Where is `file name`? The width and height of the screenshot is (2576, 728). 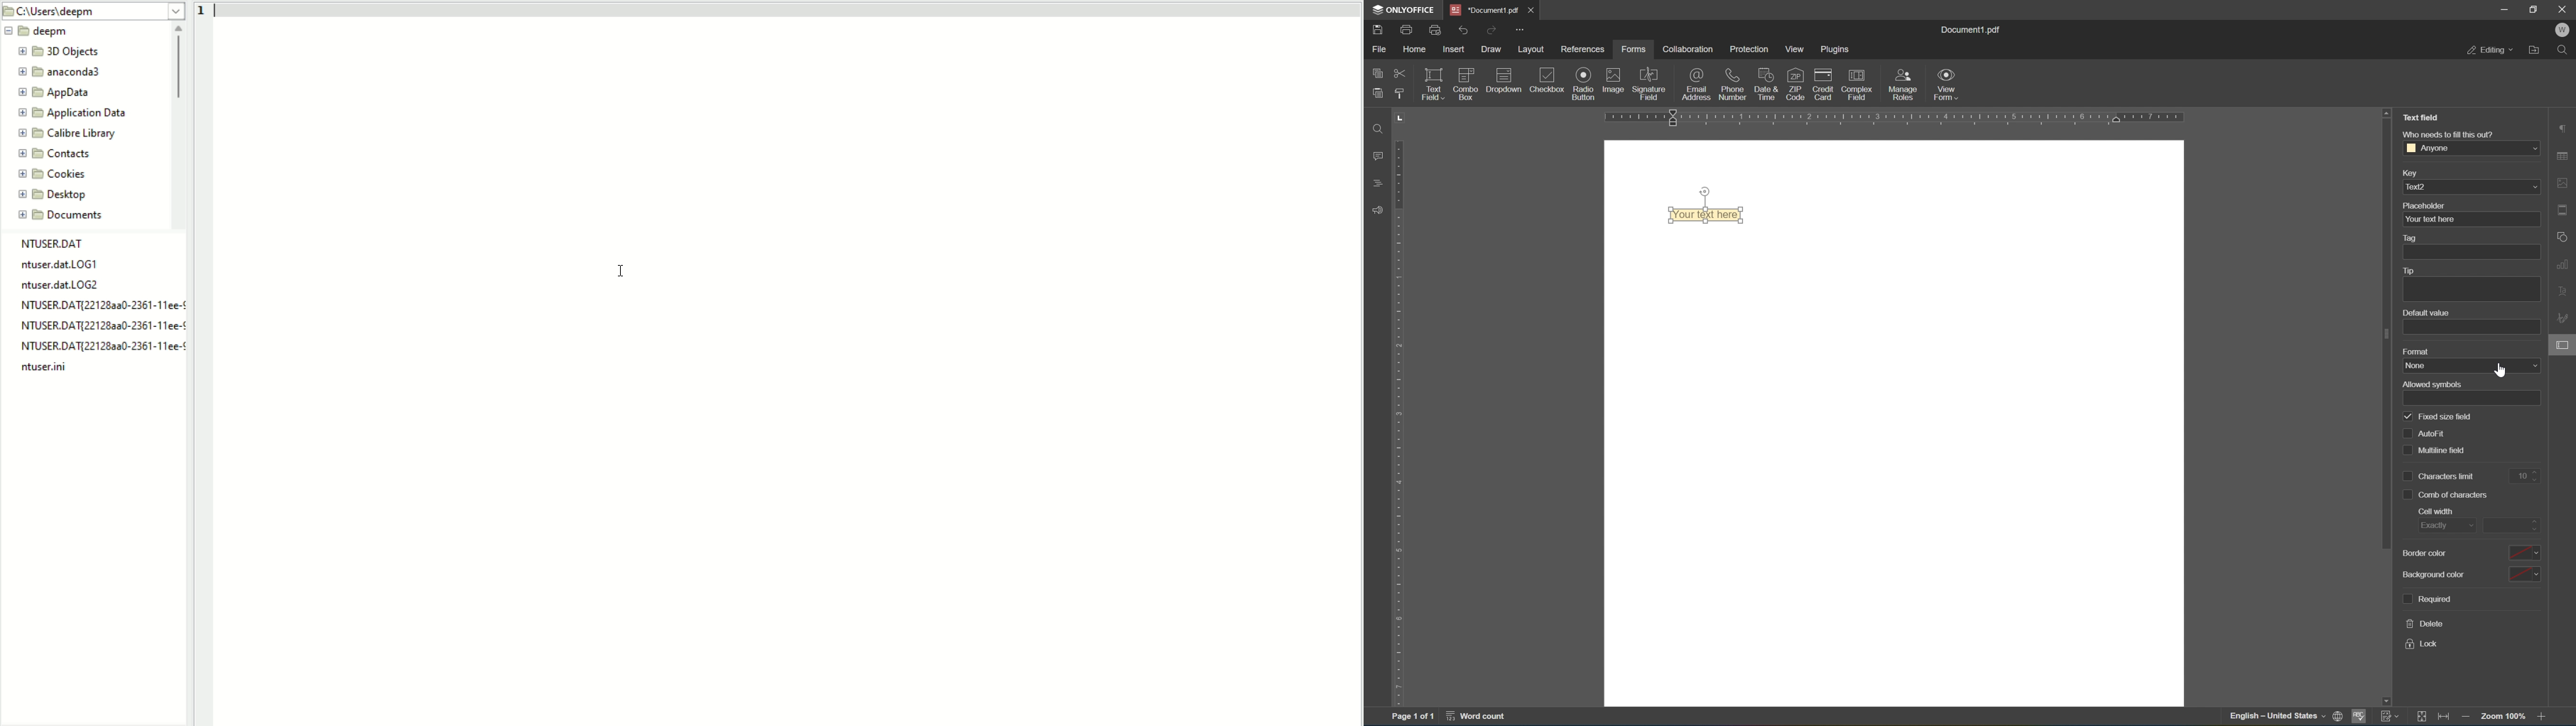
file name is located at coordinates (60, 266).